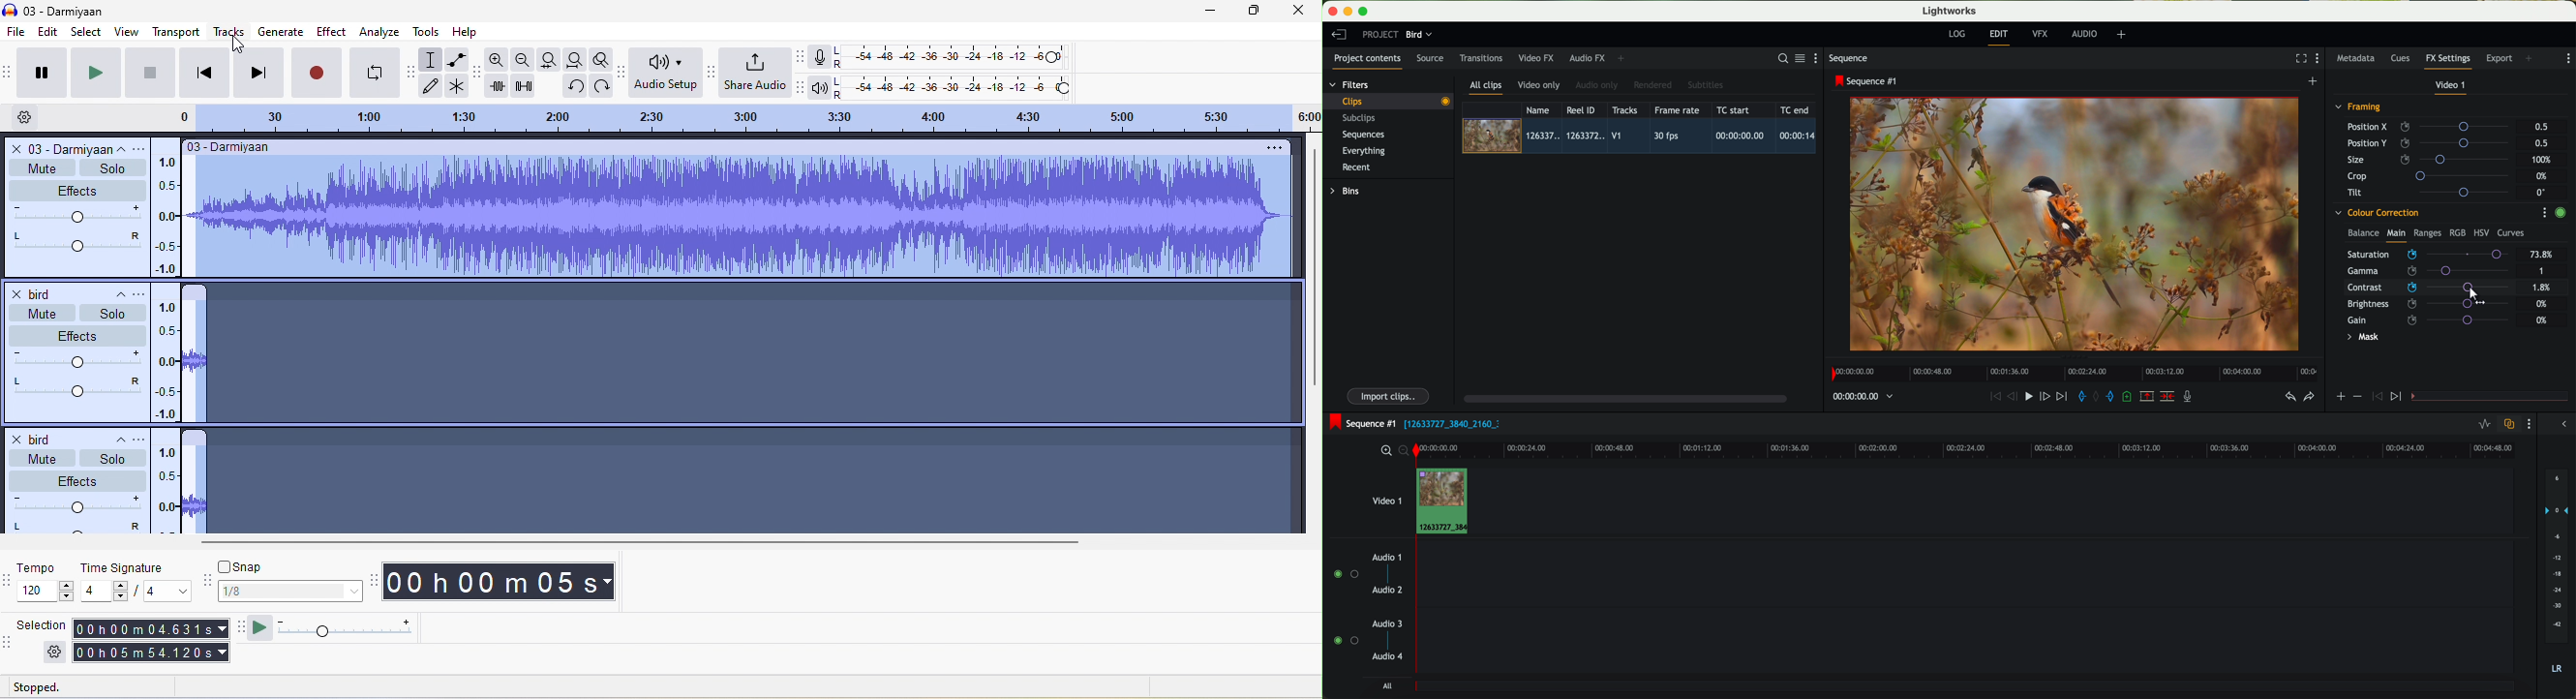 The height and width of the screenshot is (700, 2576). Describe the element at coordinates (1820, 58) in the screenshot. I see `show settings menu` at that location.